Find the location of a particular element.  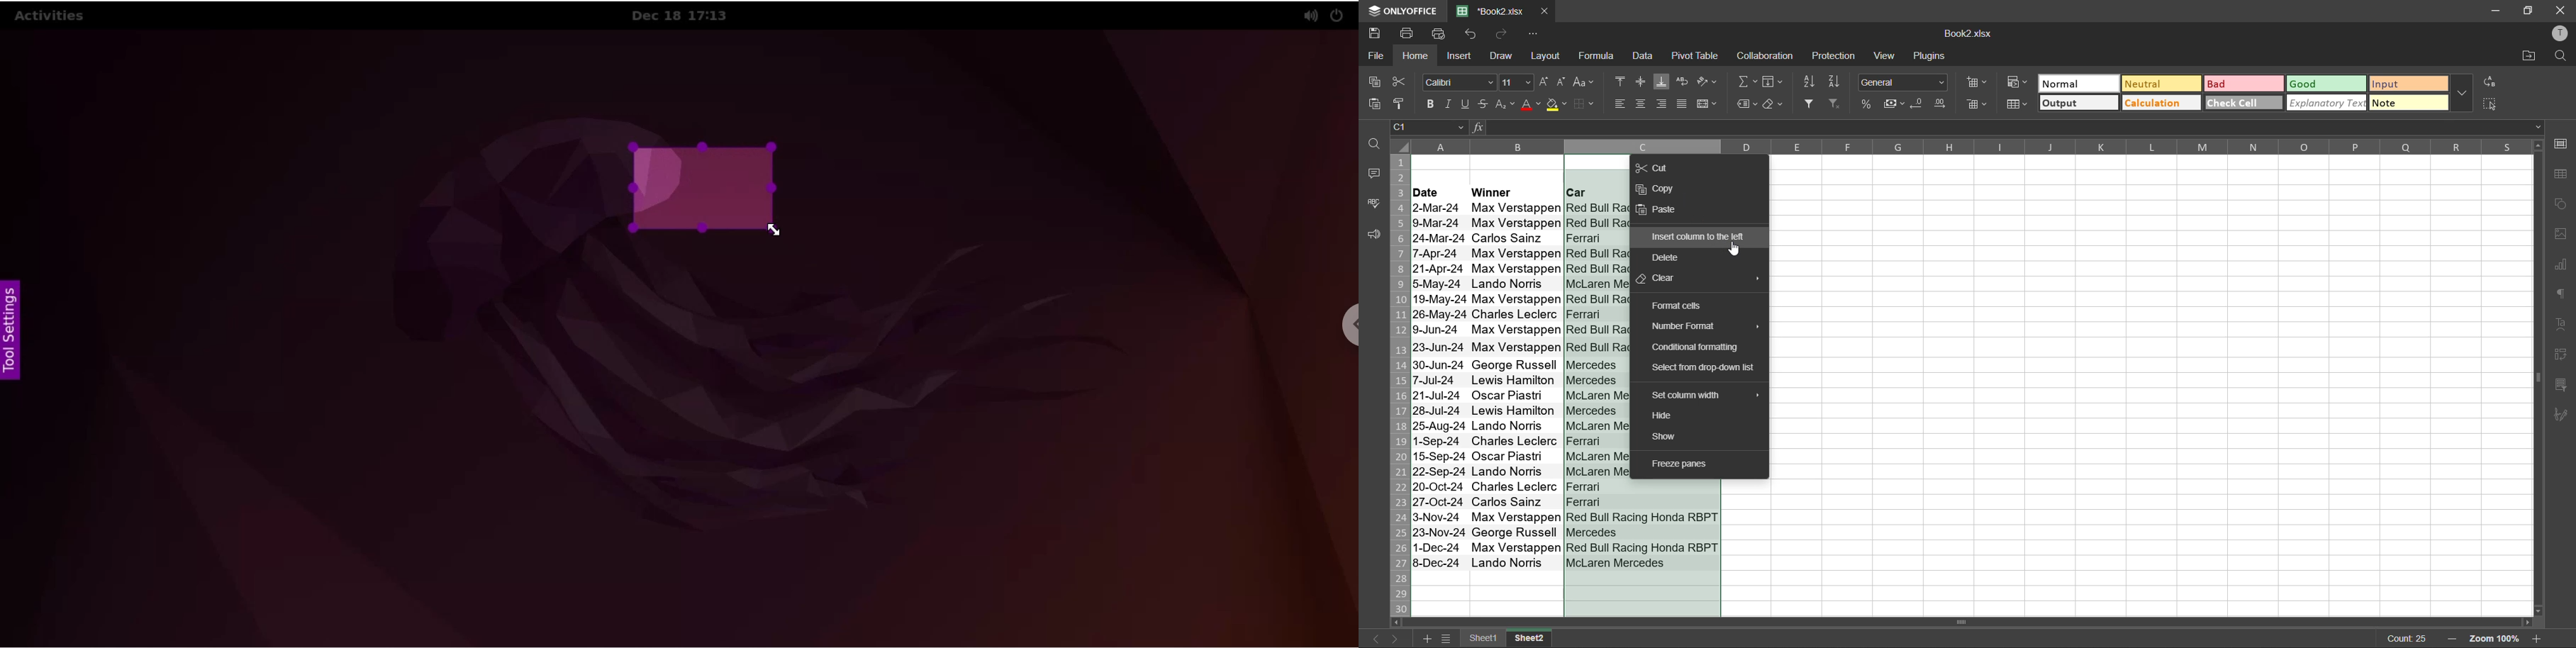

text is located at coordinates (2560, 326).